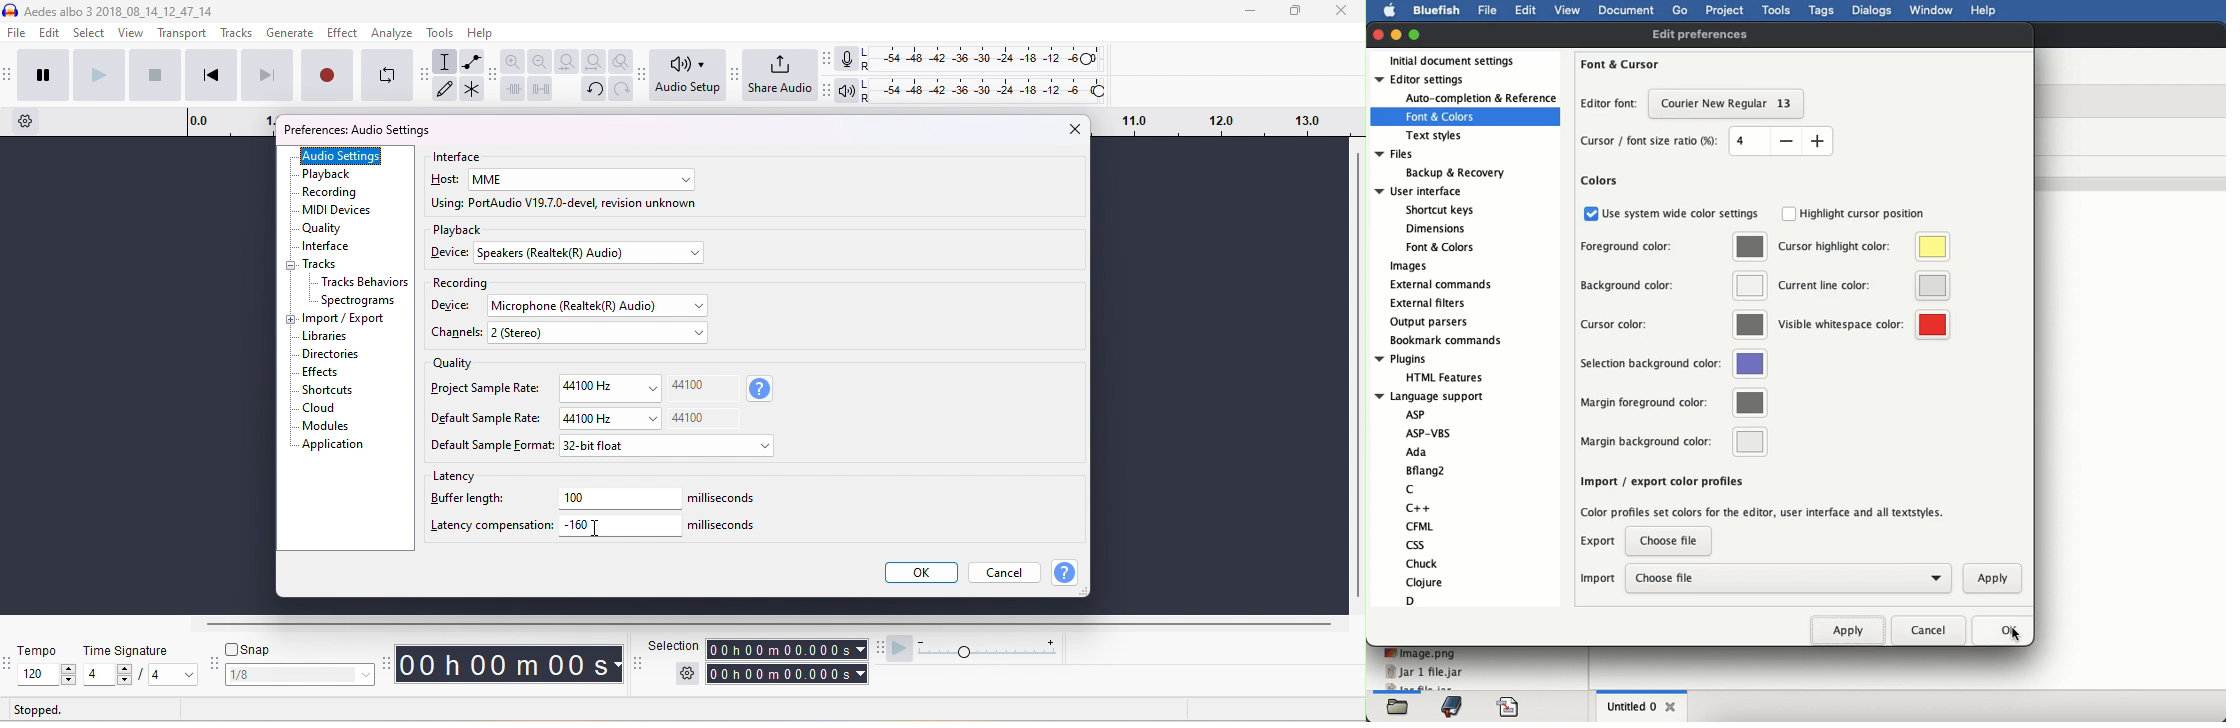 The height and width of the screenshot is (728, 2240). What do you see at coordinates (266, 74) in the screenshot?
I see `skip to end` at bounding box center [266, 74].